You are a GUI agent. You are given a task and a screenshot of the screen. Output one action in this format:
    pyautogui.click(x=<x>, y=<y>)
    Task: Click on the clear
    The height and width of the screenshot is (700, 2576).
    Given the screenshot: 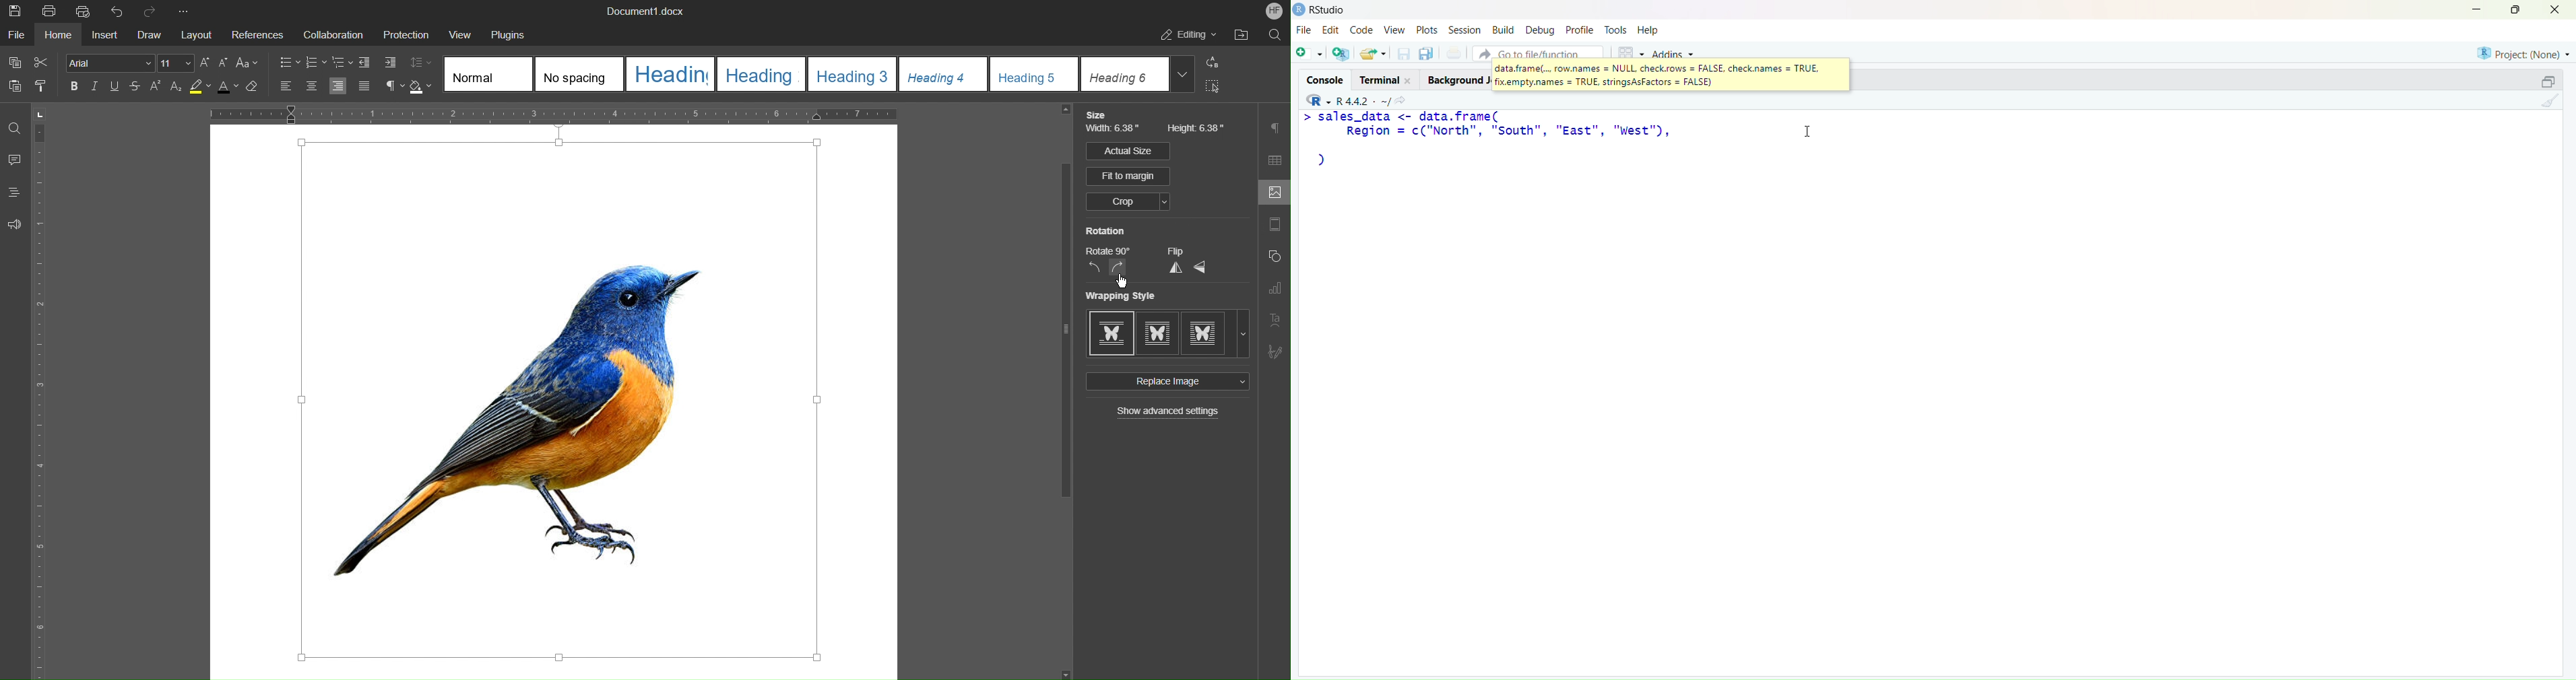 What is the action you would take?
    pyautogui.click(x=2554, y=104)
    